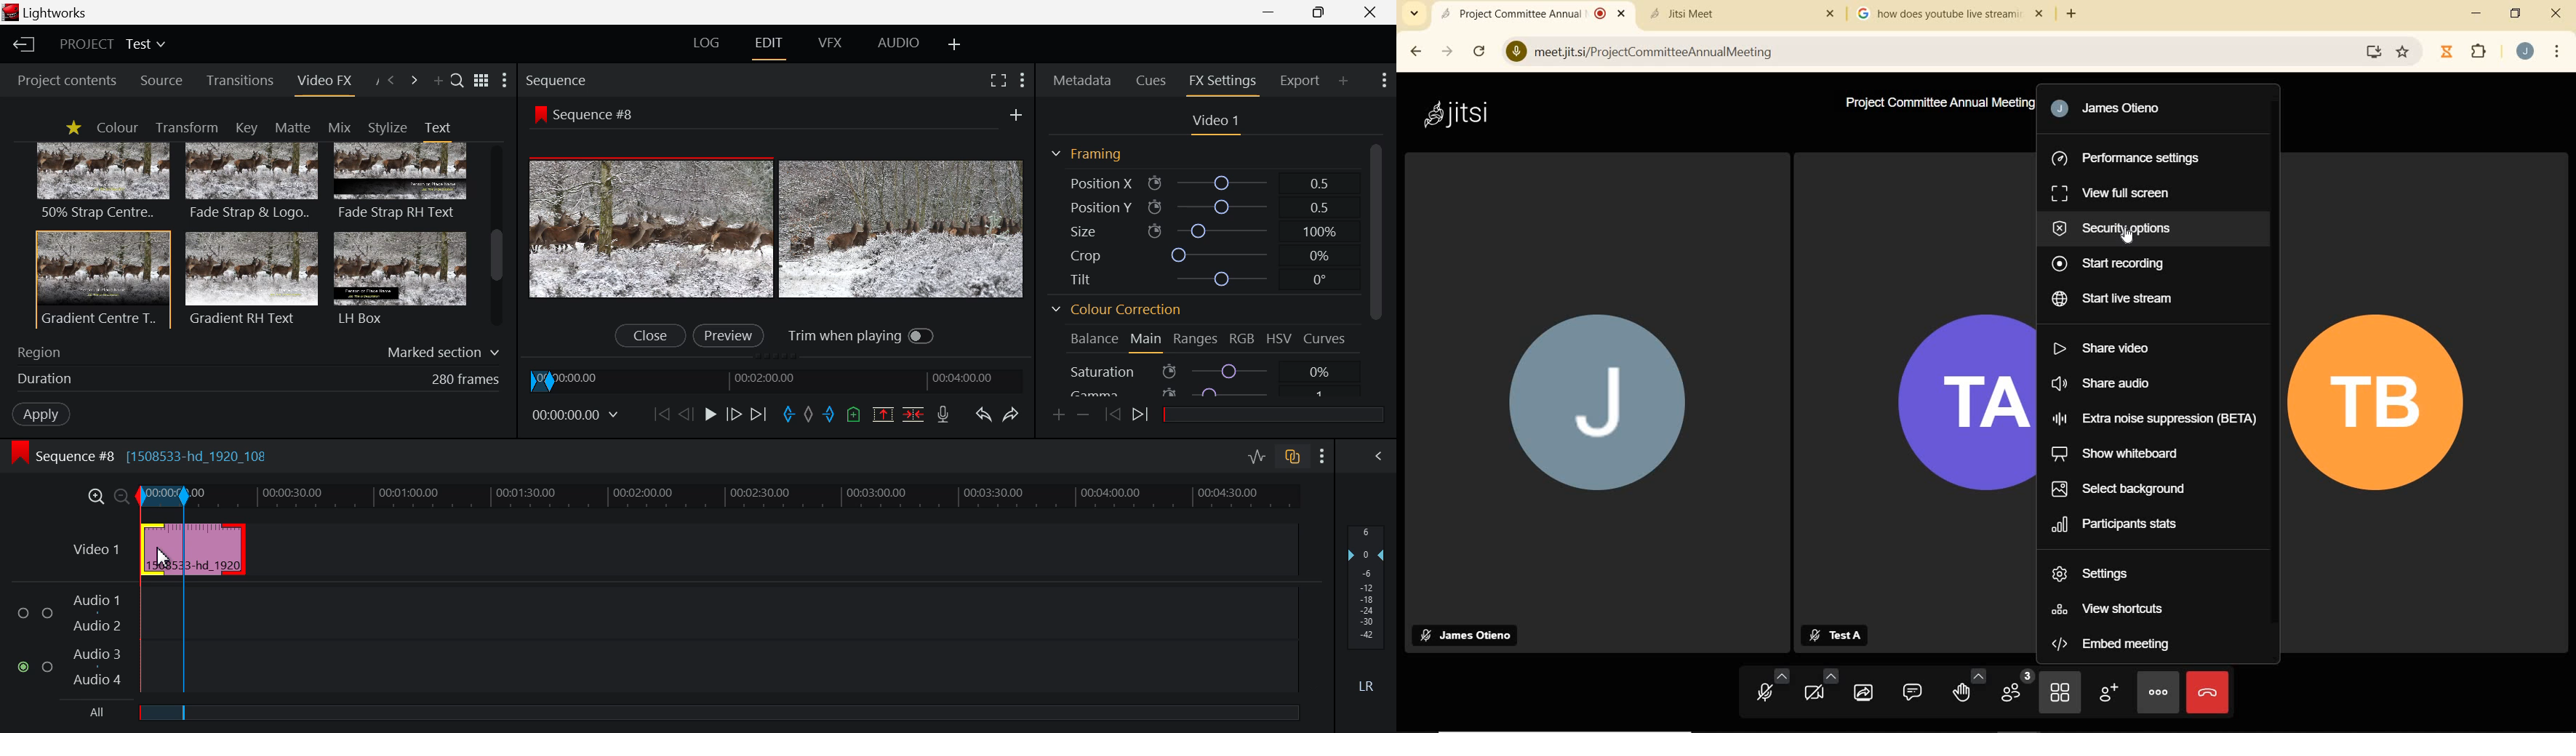  Describe the element at coordinates (497, 237) in the screenshot. I see `Scroll Bar` at that location.